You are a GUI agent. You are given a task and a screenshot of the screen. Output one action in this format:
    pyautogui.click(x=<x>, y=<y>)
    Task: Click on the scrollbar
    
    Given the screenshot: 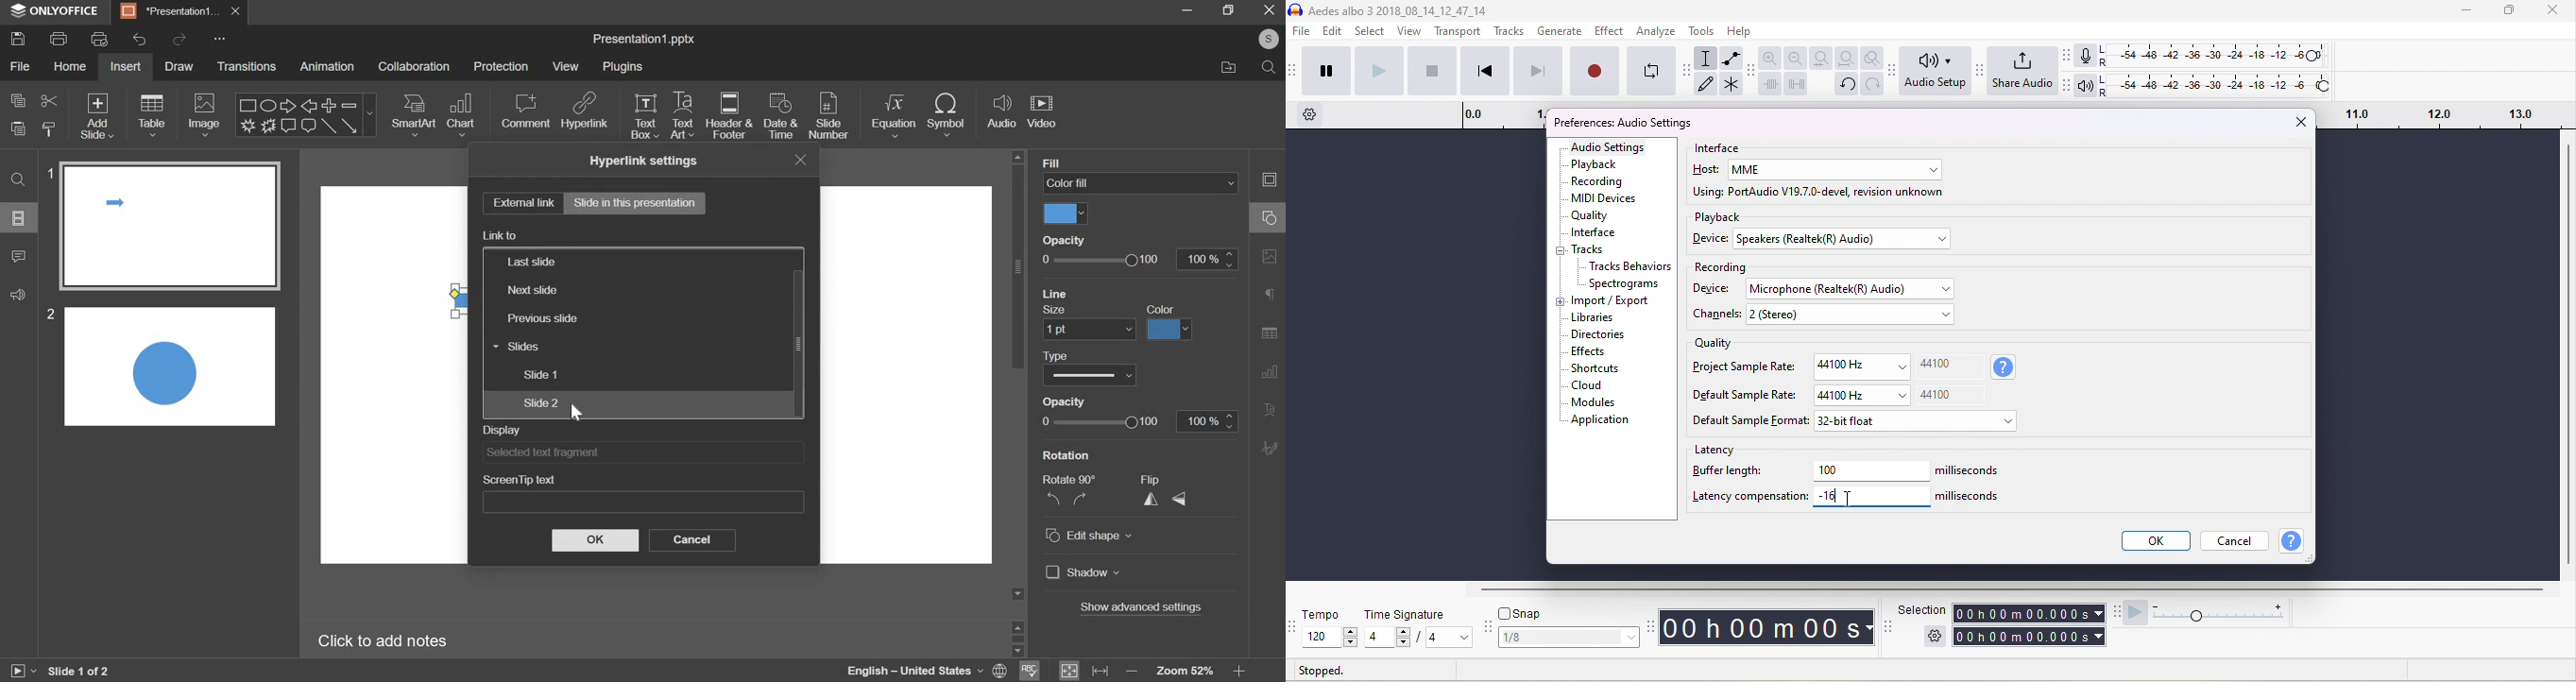 What is the action you would take?
    pyautogui.click(x=799, y=343)
    